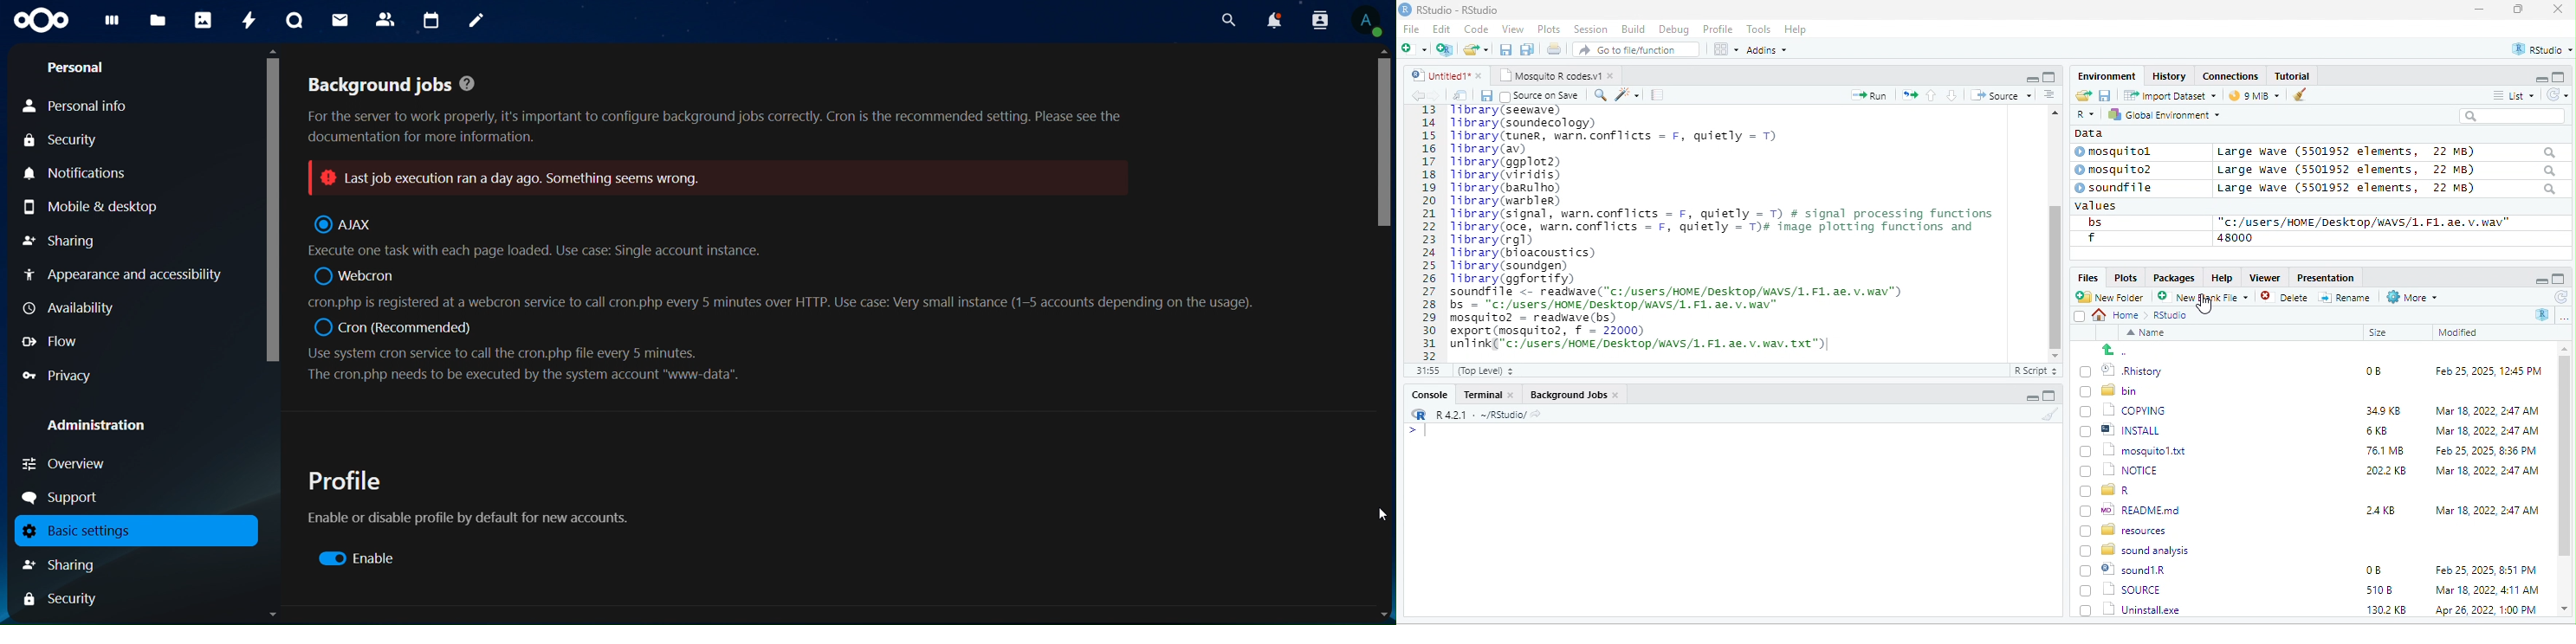 The width and height of the screenshot is (2576, 644). Describe the element at coordinates (2085, 277) in the screenshot. I see `Files` at that location.